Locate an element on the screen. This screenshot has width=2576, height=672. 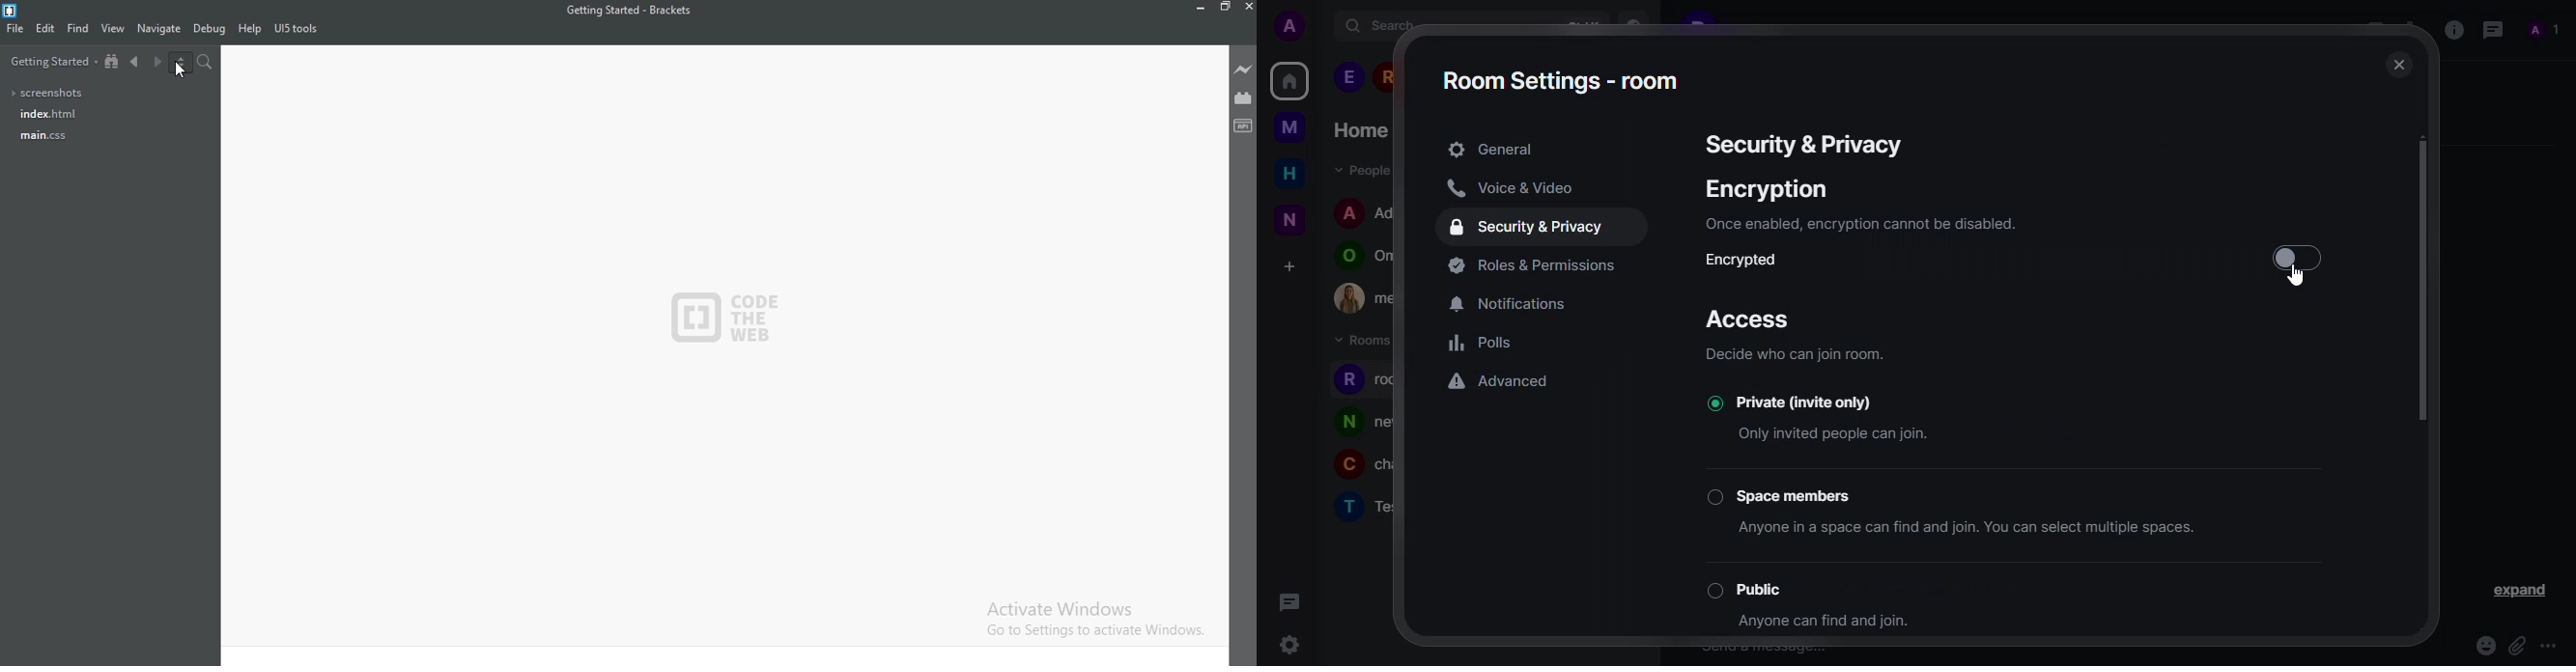
roles is located at coordinates (1537, 265).